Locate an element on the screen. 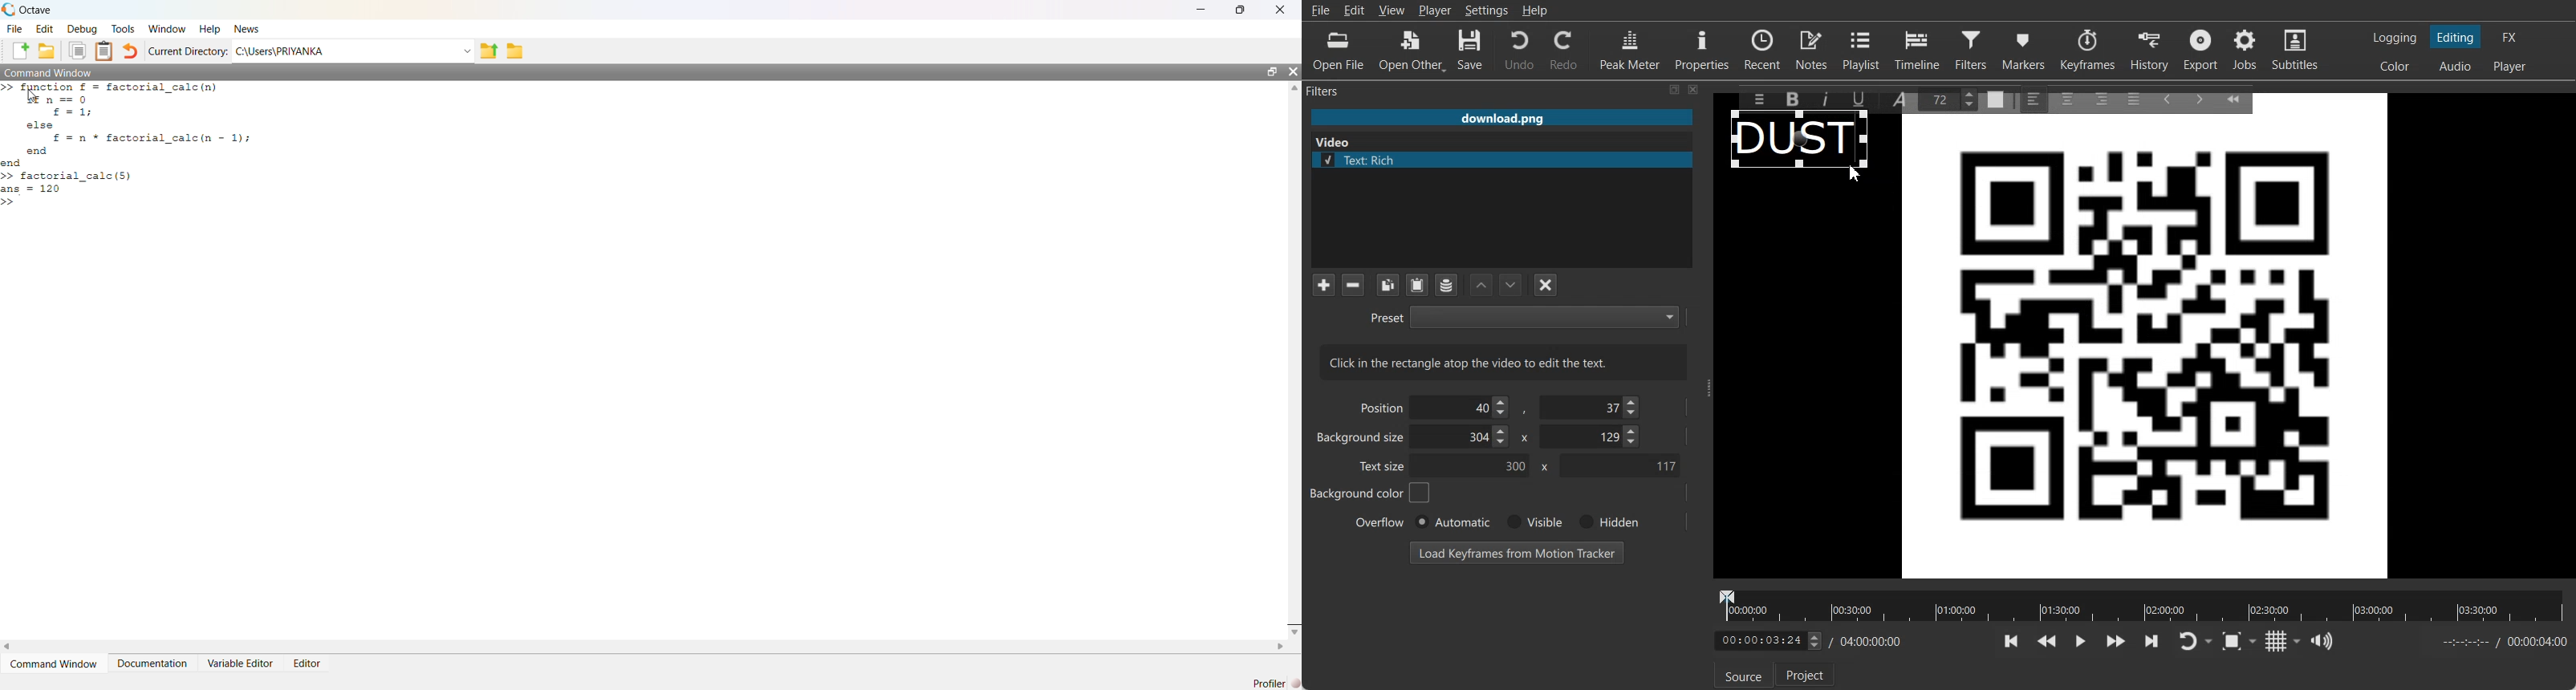 The image size is (2576, 700). C:\Users\PRIYANKA is located at coordinates (281, 52).